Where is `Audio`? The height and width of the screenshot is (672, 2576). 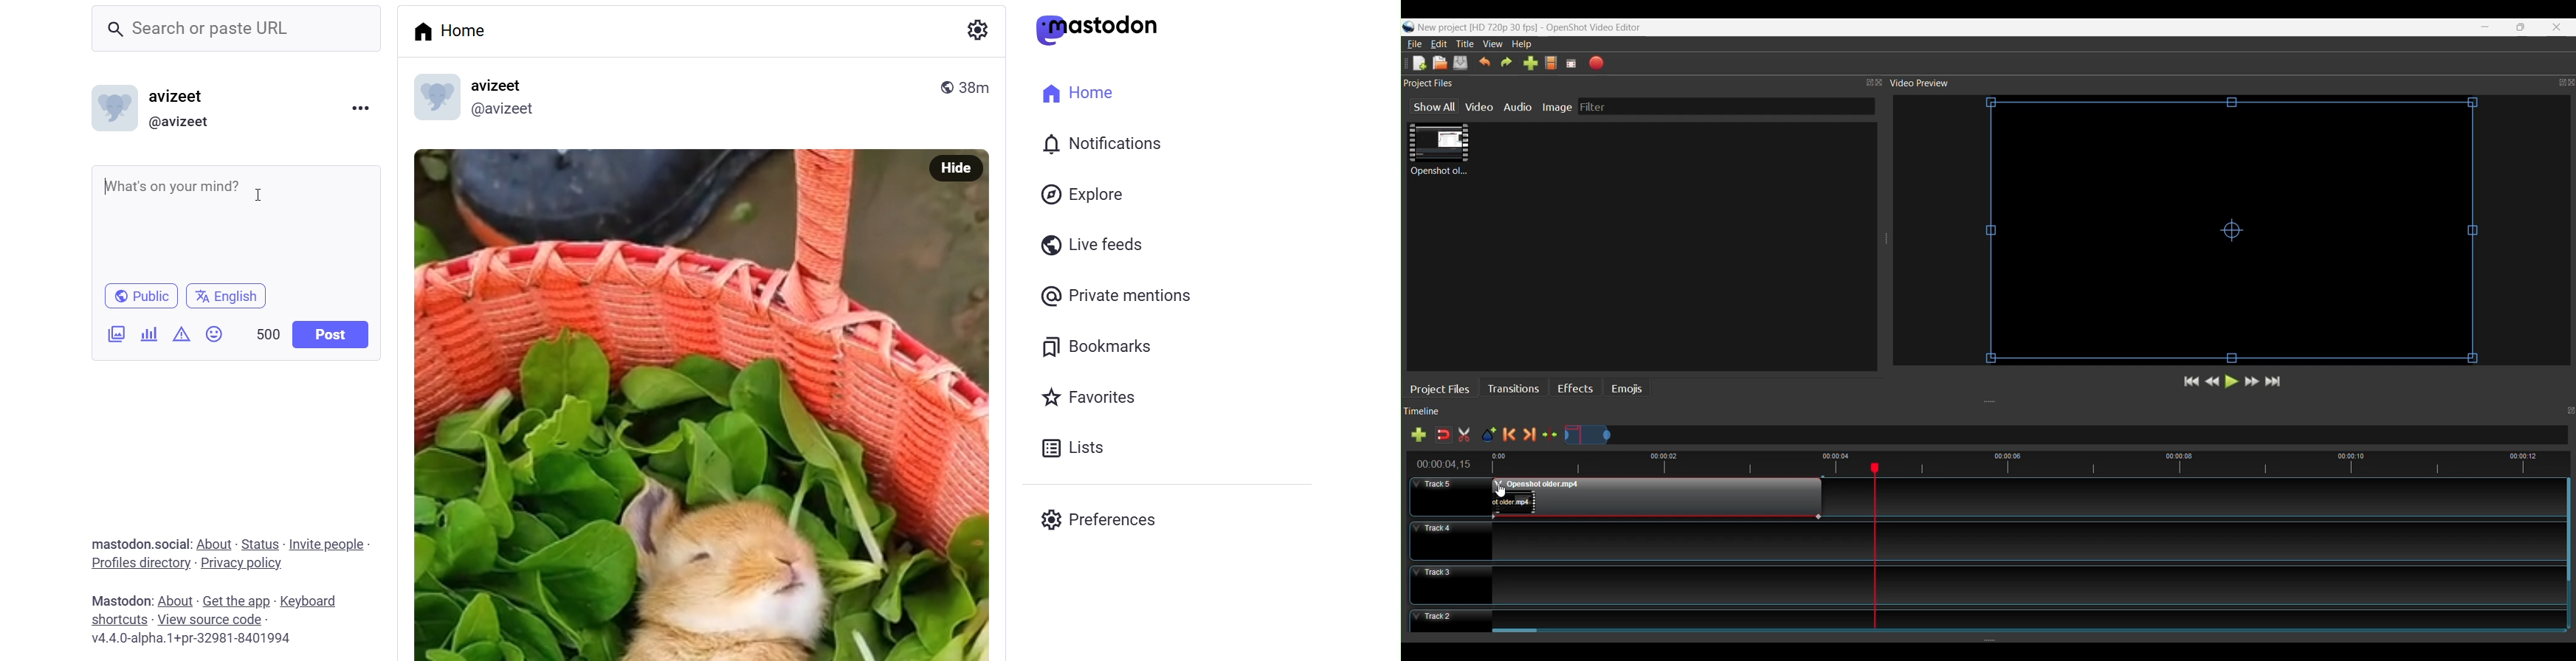 Audio is located at coordinates (1520, 106).